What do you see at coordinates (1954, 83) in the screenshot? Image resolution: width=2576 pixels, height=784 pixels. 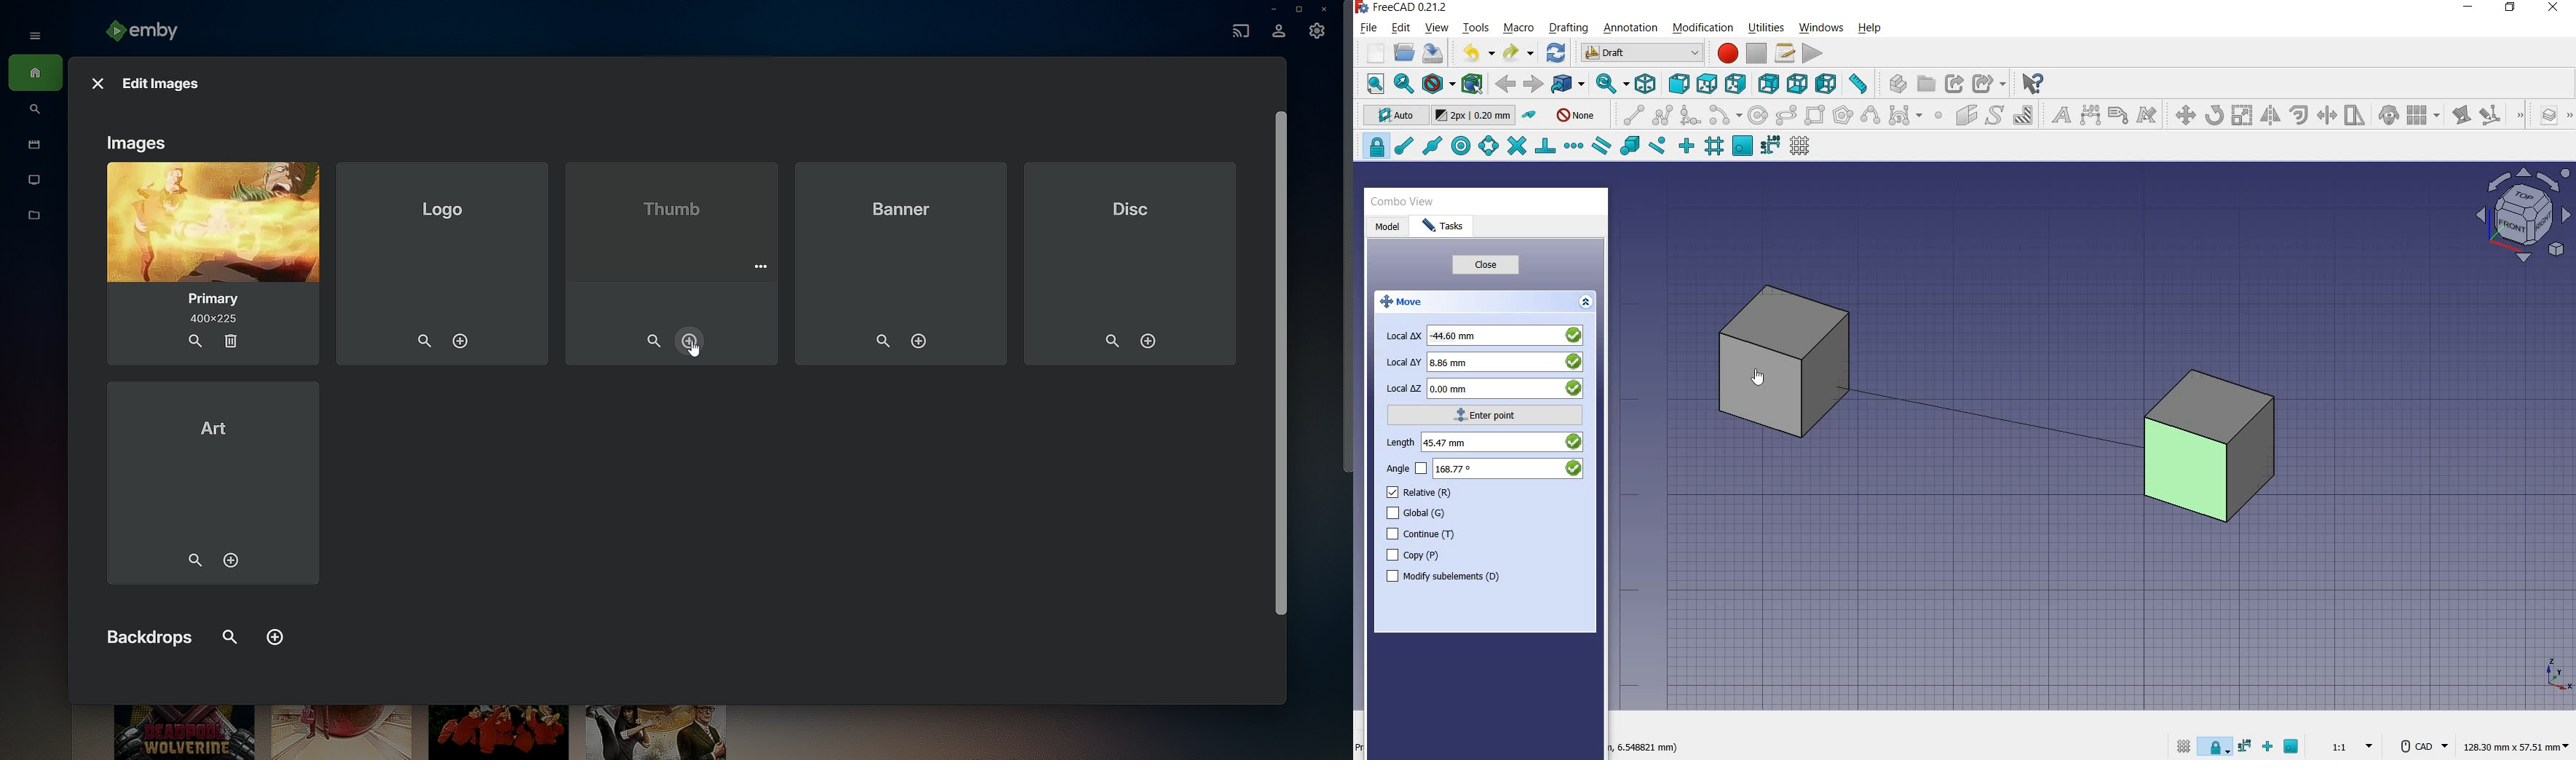 I see `make link` at bounding box center [1954, 83].